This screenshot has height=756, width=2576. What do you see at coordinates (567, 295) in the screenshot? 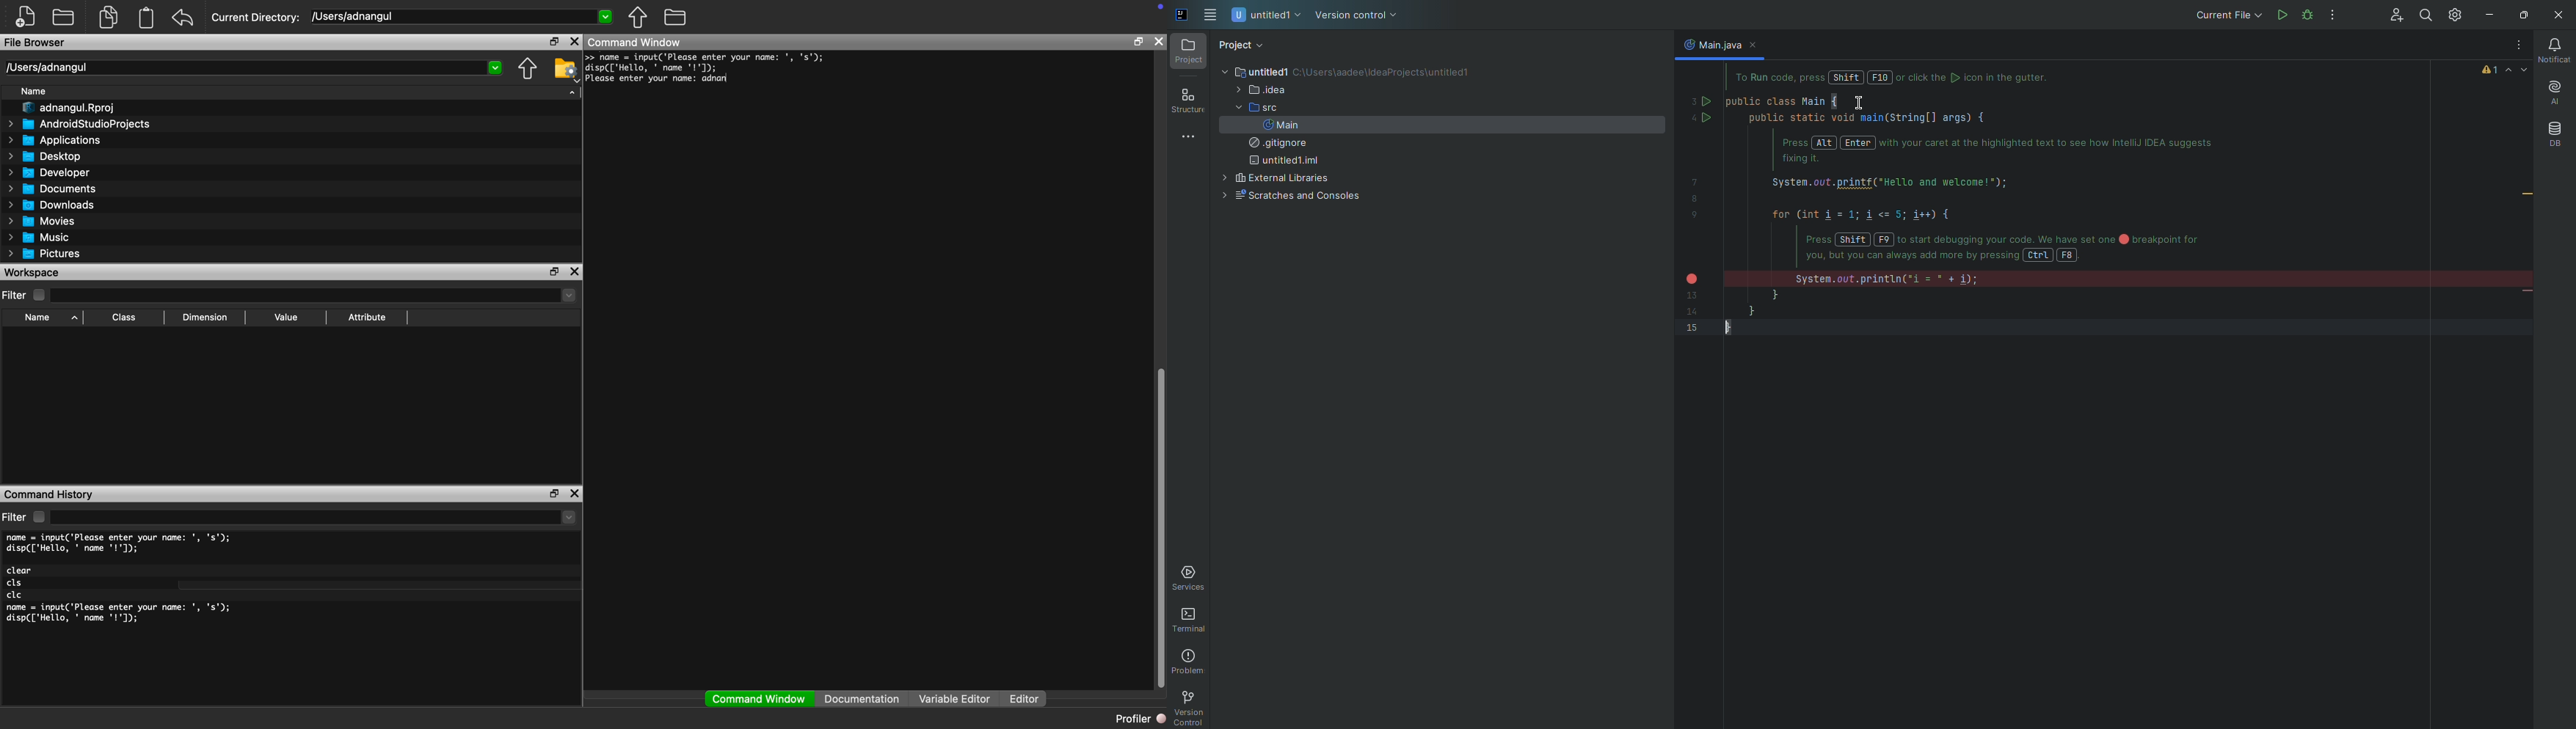
I see `dropdown` at bounding box center [567, 295].